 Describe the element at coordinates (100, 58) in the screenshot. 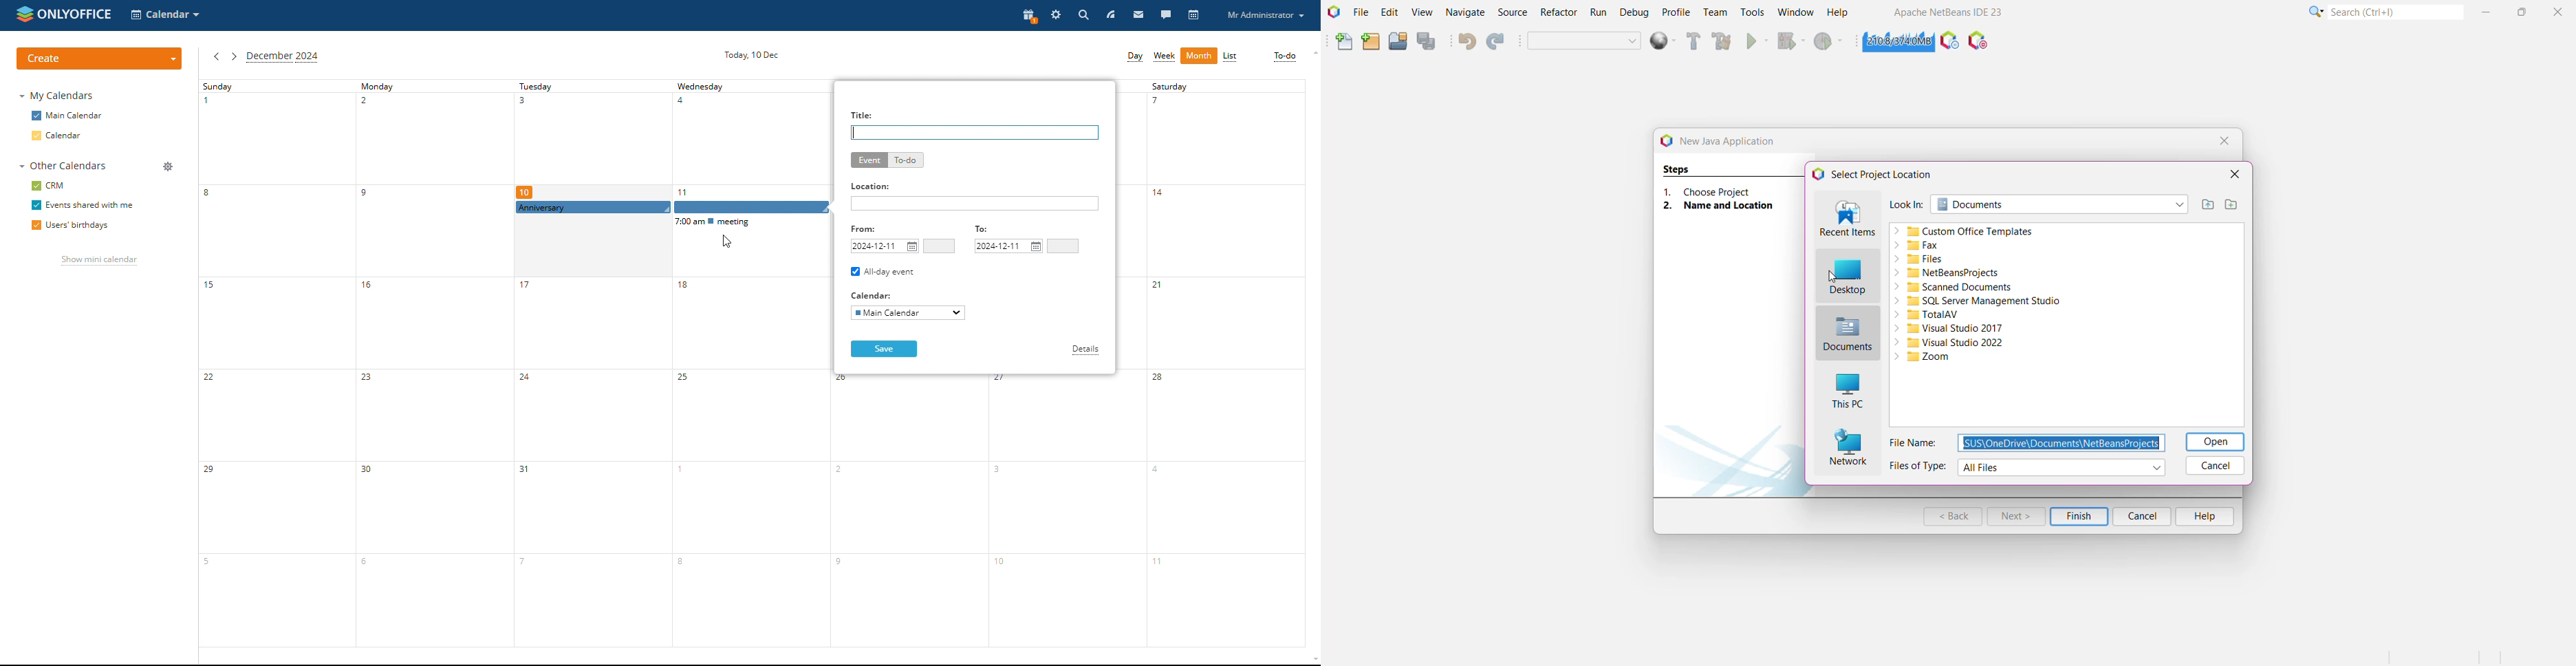

I see `create` at that location.